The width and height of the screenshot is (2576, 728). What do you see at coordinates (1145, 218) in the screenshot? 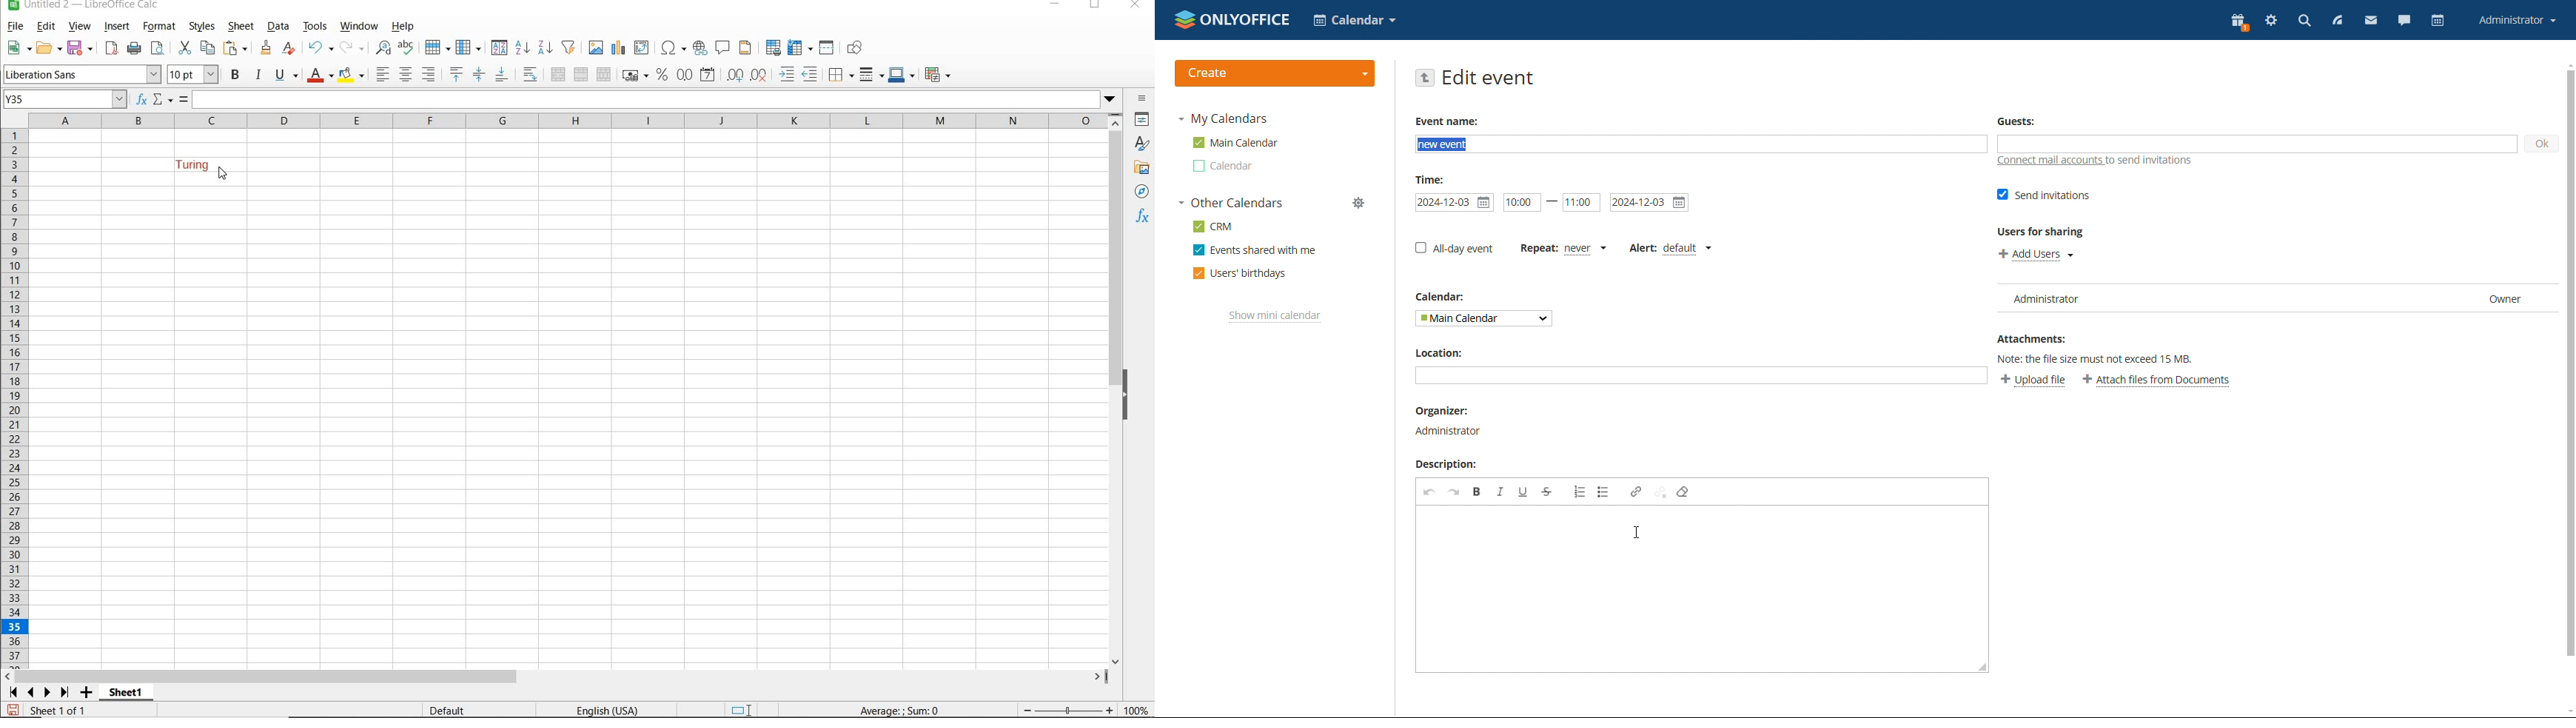
I see `FUNCTIONS` at bounding box center [1145, 218].